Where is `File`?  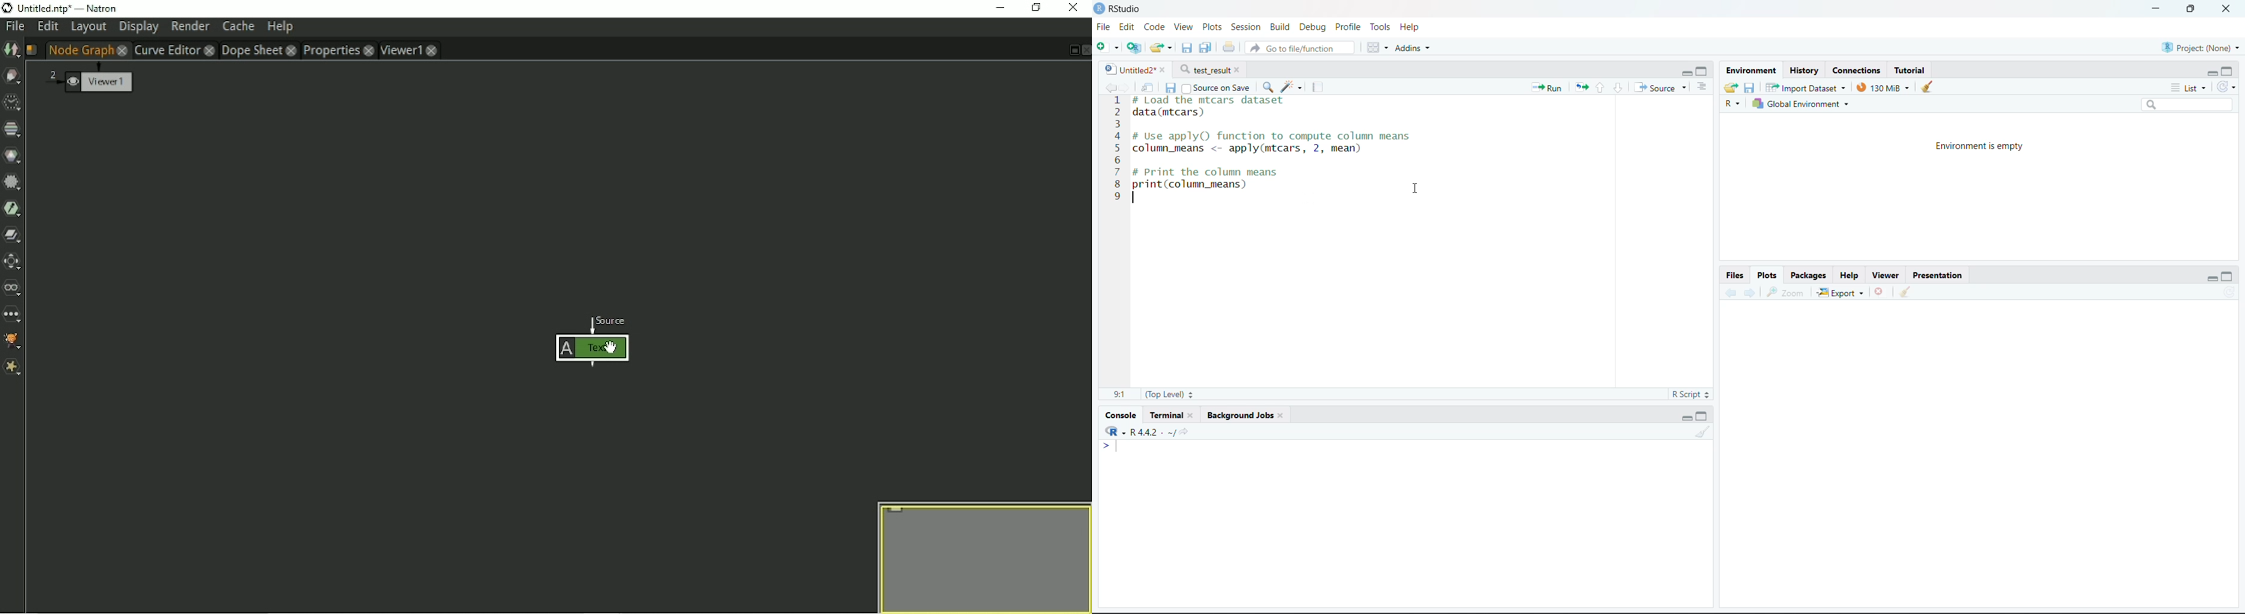 File is located at coordinates (1102, 26).